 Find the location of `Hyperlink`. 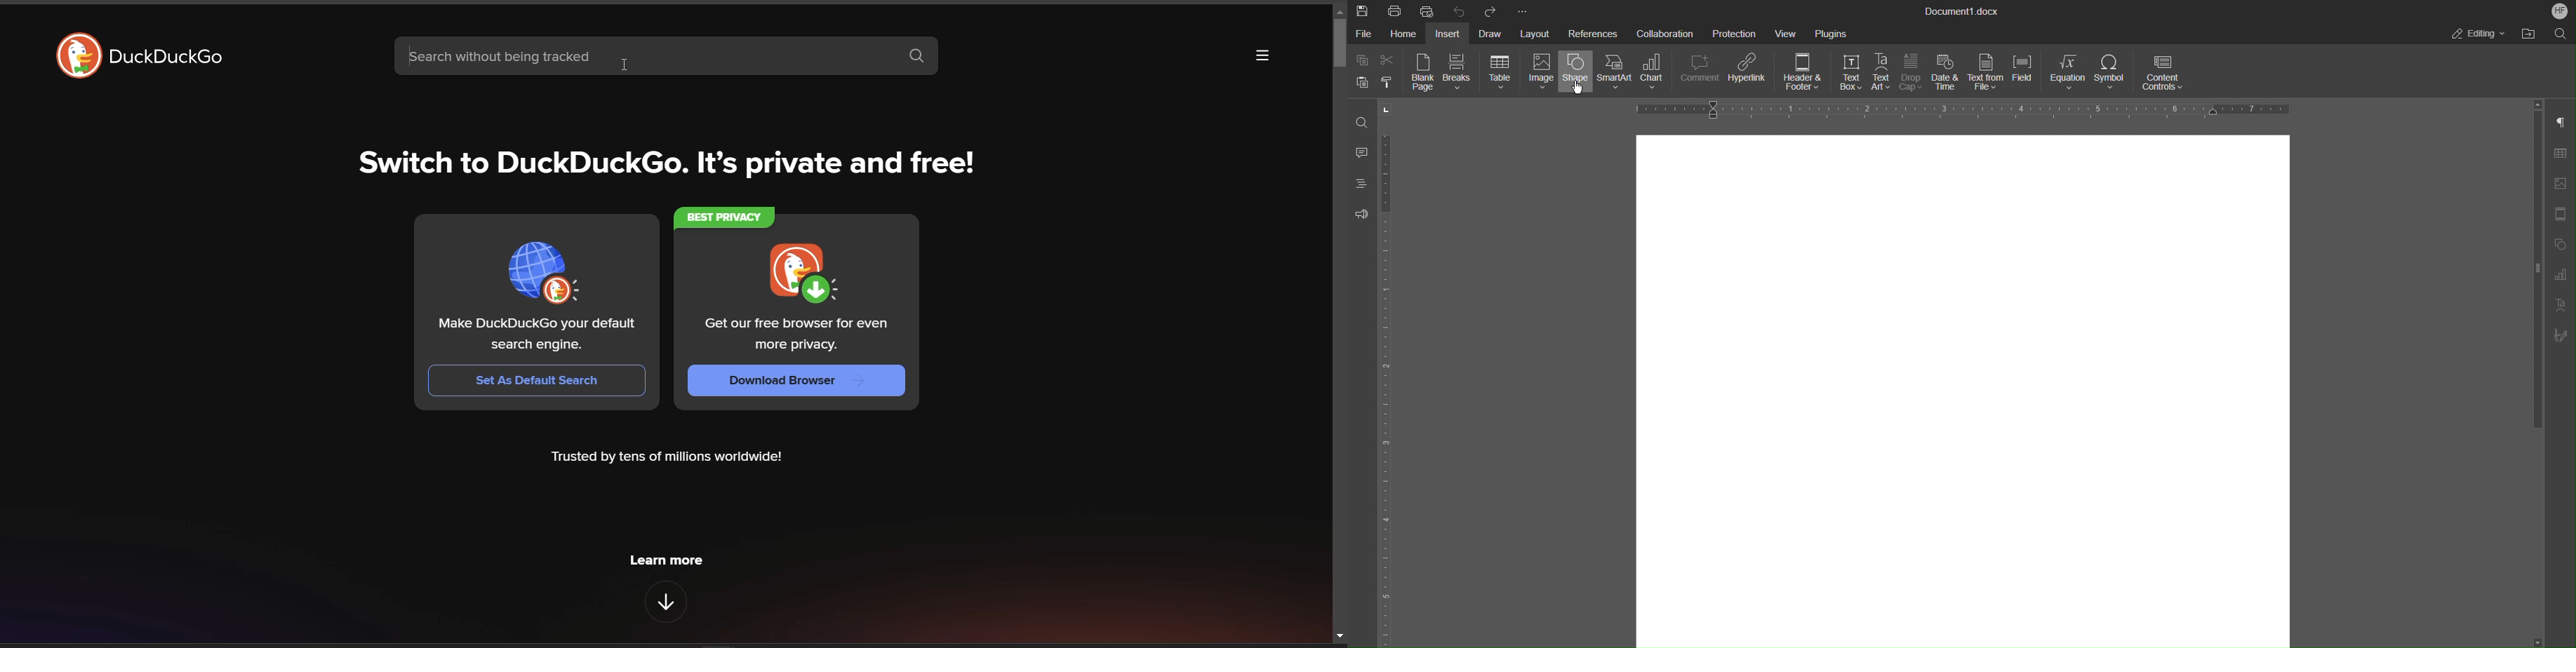

Hyperlink is located at coordinates (1750, 74).